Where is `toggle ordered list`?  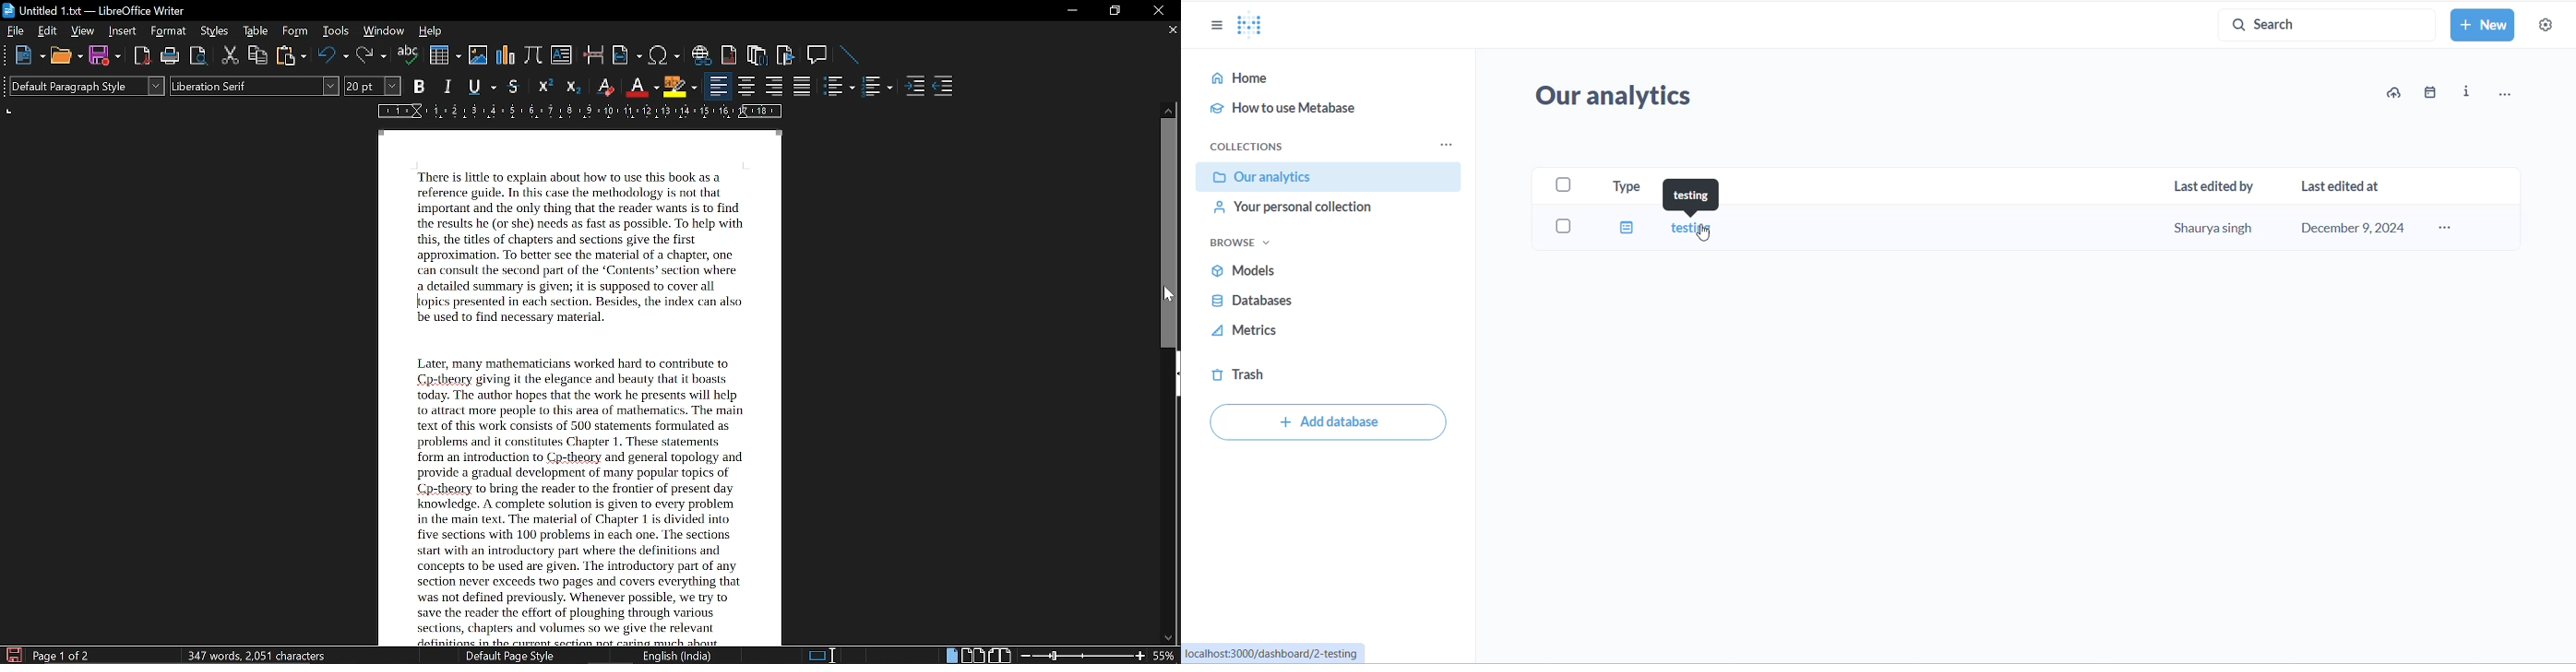
toggle ordered list is located at coordinates (840, 88).